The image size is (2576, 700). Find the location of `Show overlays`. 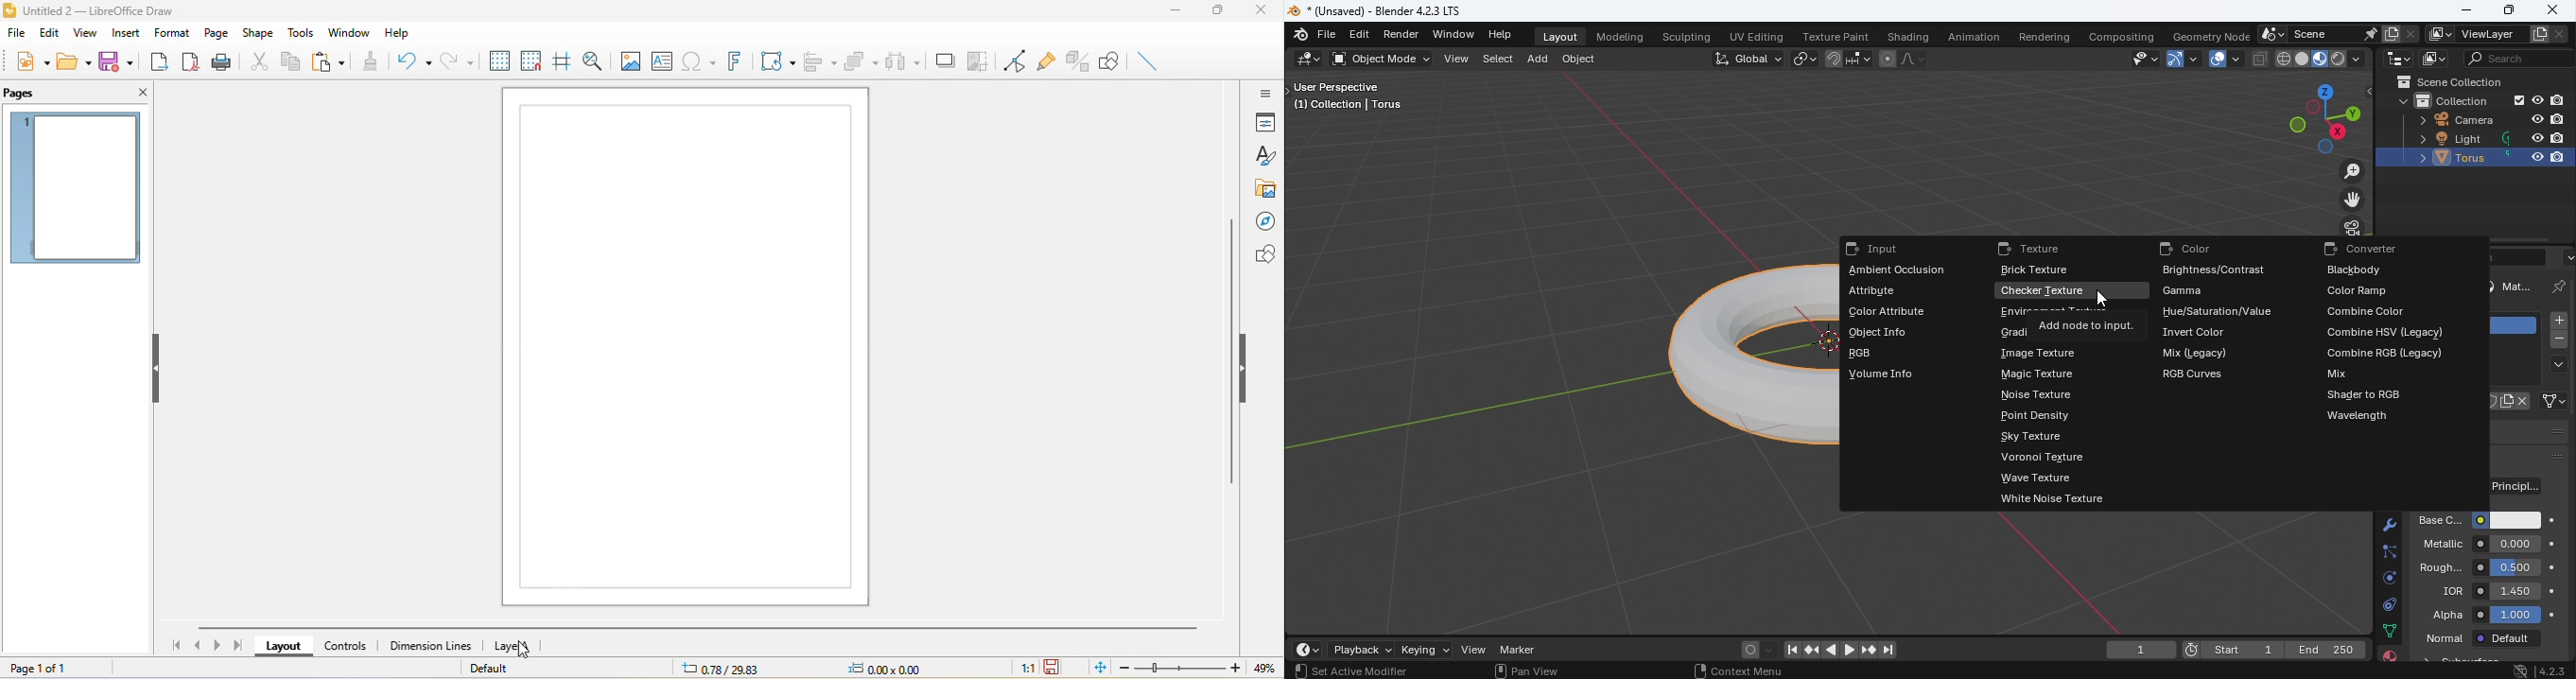

Show overlays is located at coordinates (2226, 59).